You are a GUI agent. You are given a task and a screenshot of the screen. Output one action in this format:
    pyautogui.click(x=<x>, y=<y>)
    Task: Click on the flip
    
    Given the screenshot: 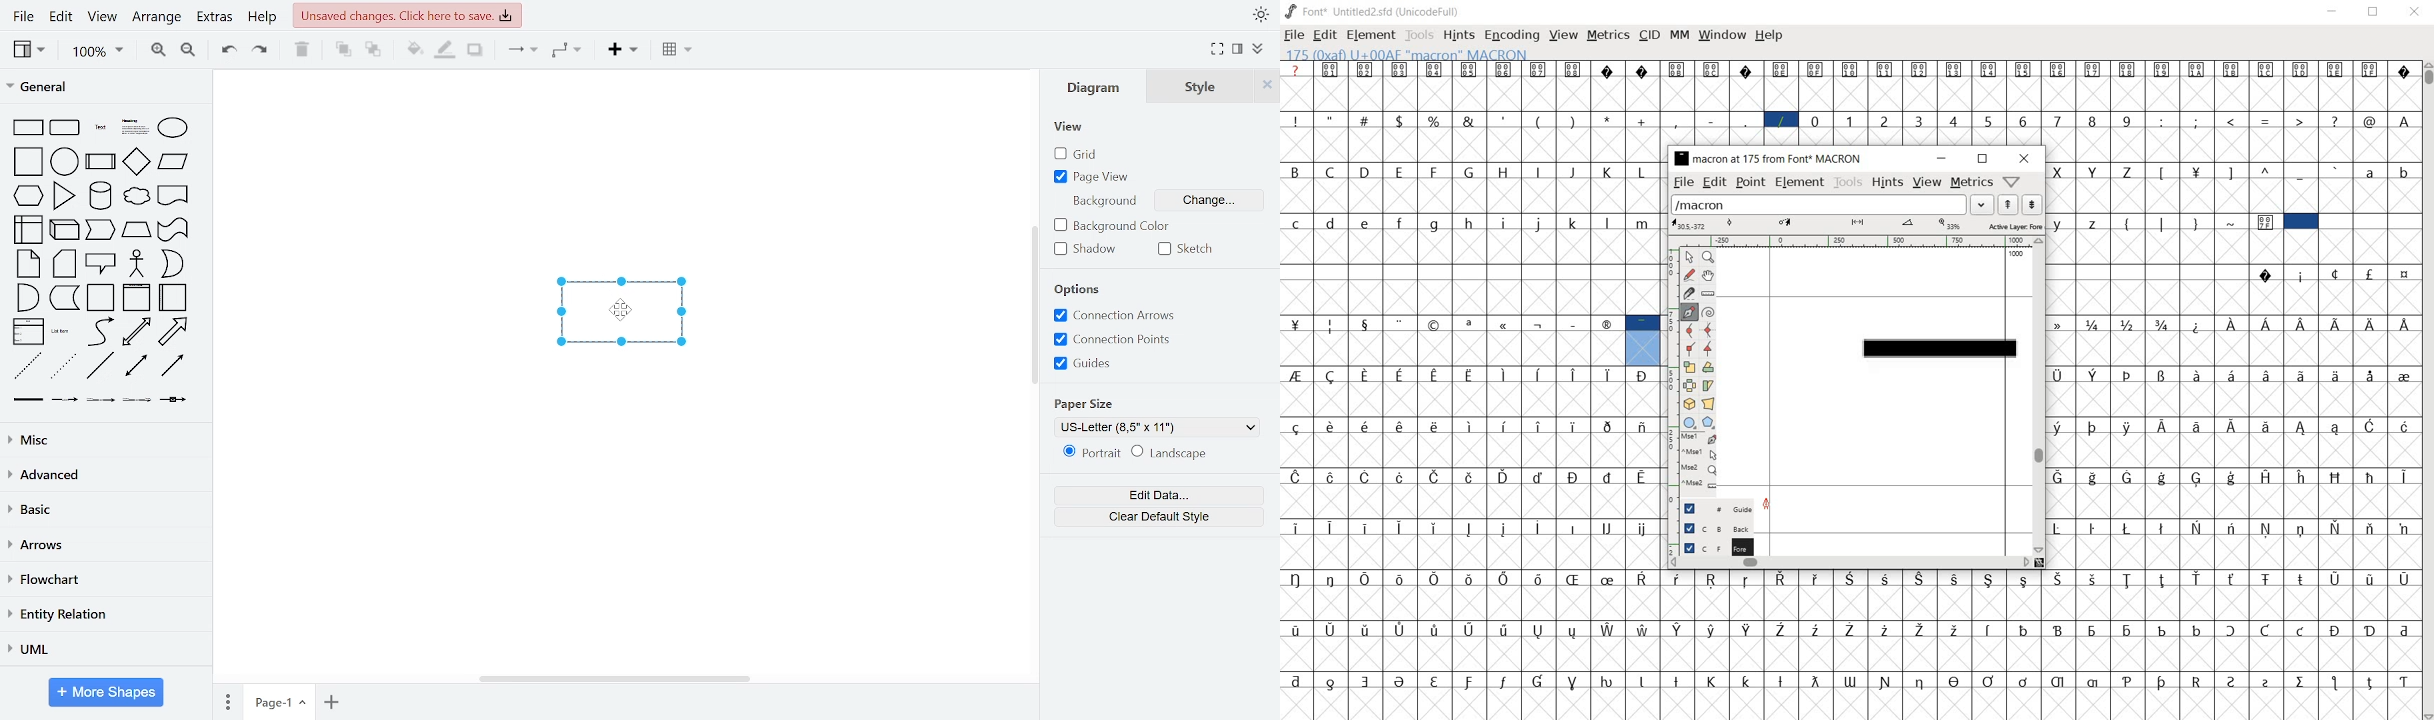 What is the action you would take?
    pyautogui.click(x=1689, y=385)
    